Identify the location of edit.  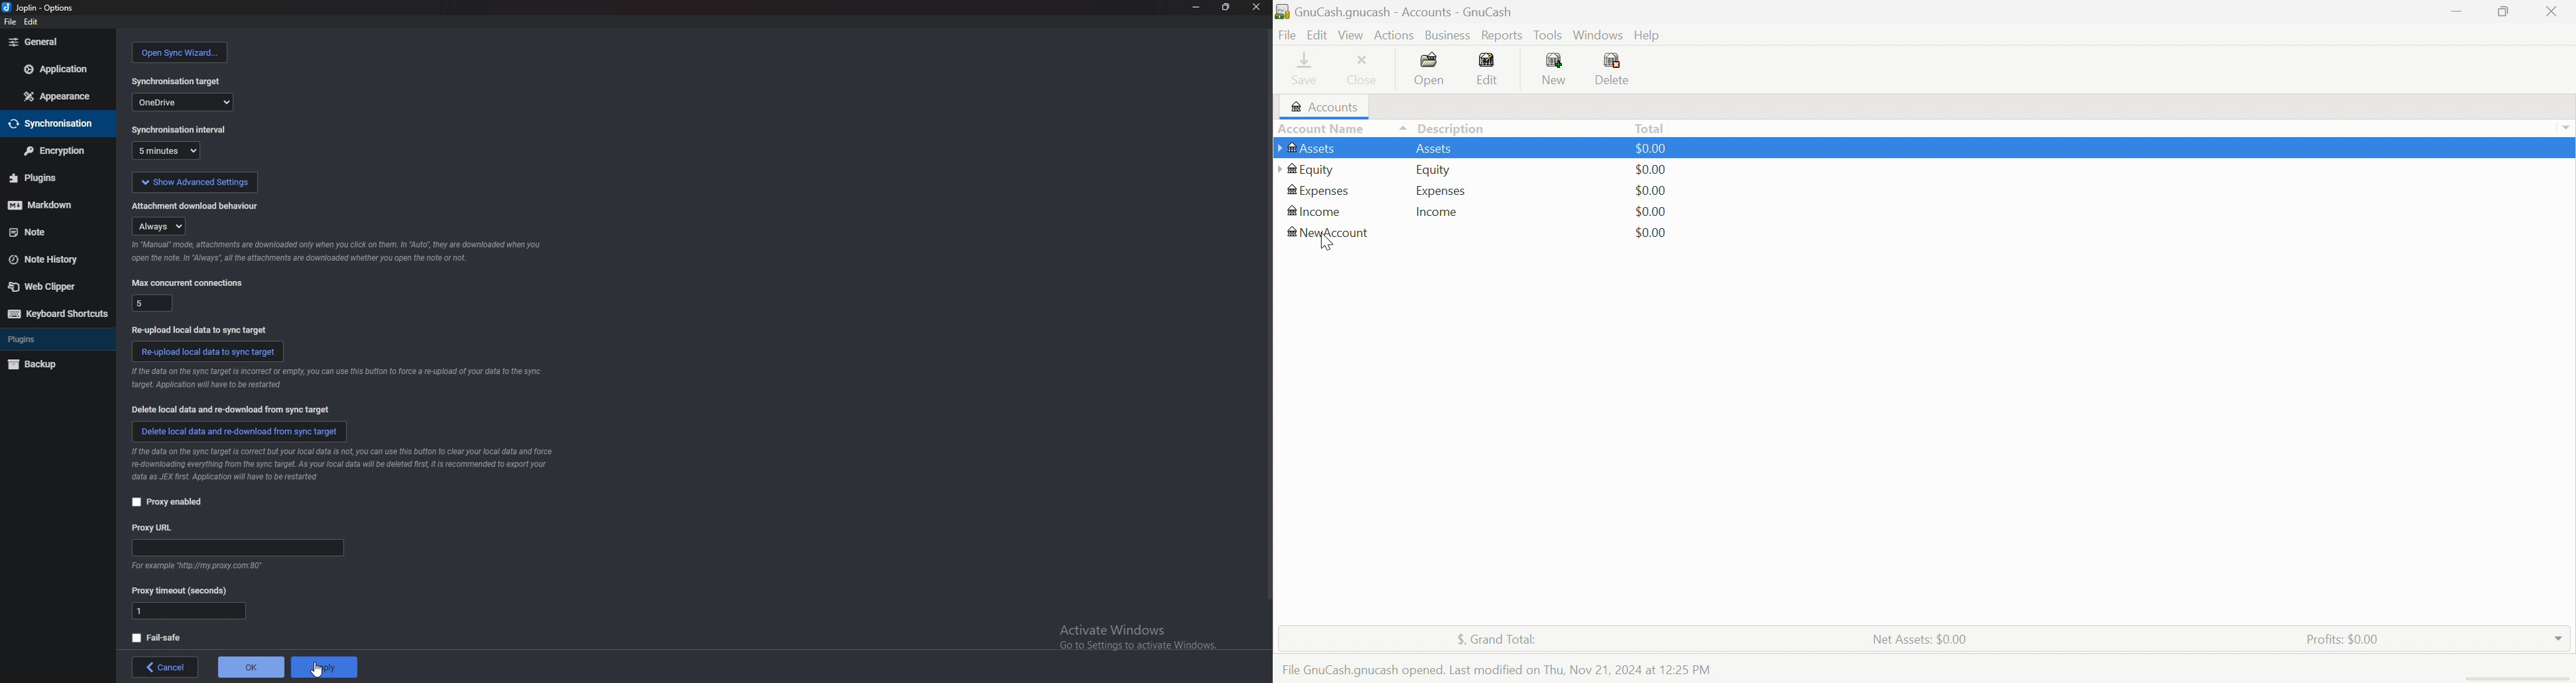
(33, 22).